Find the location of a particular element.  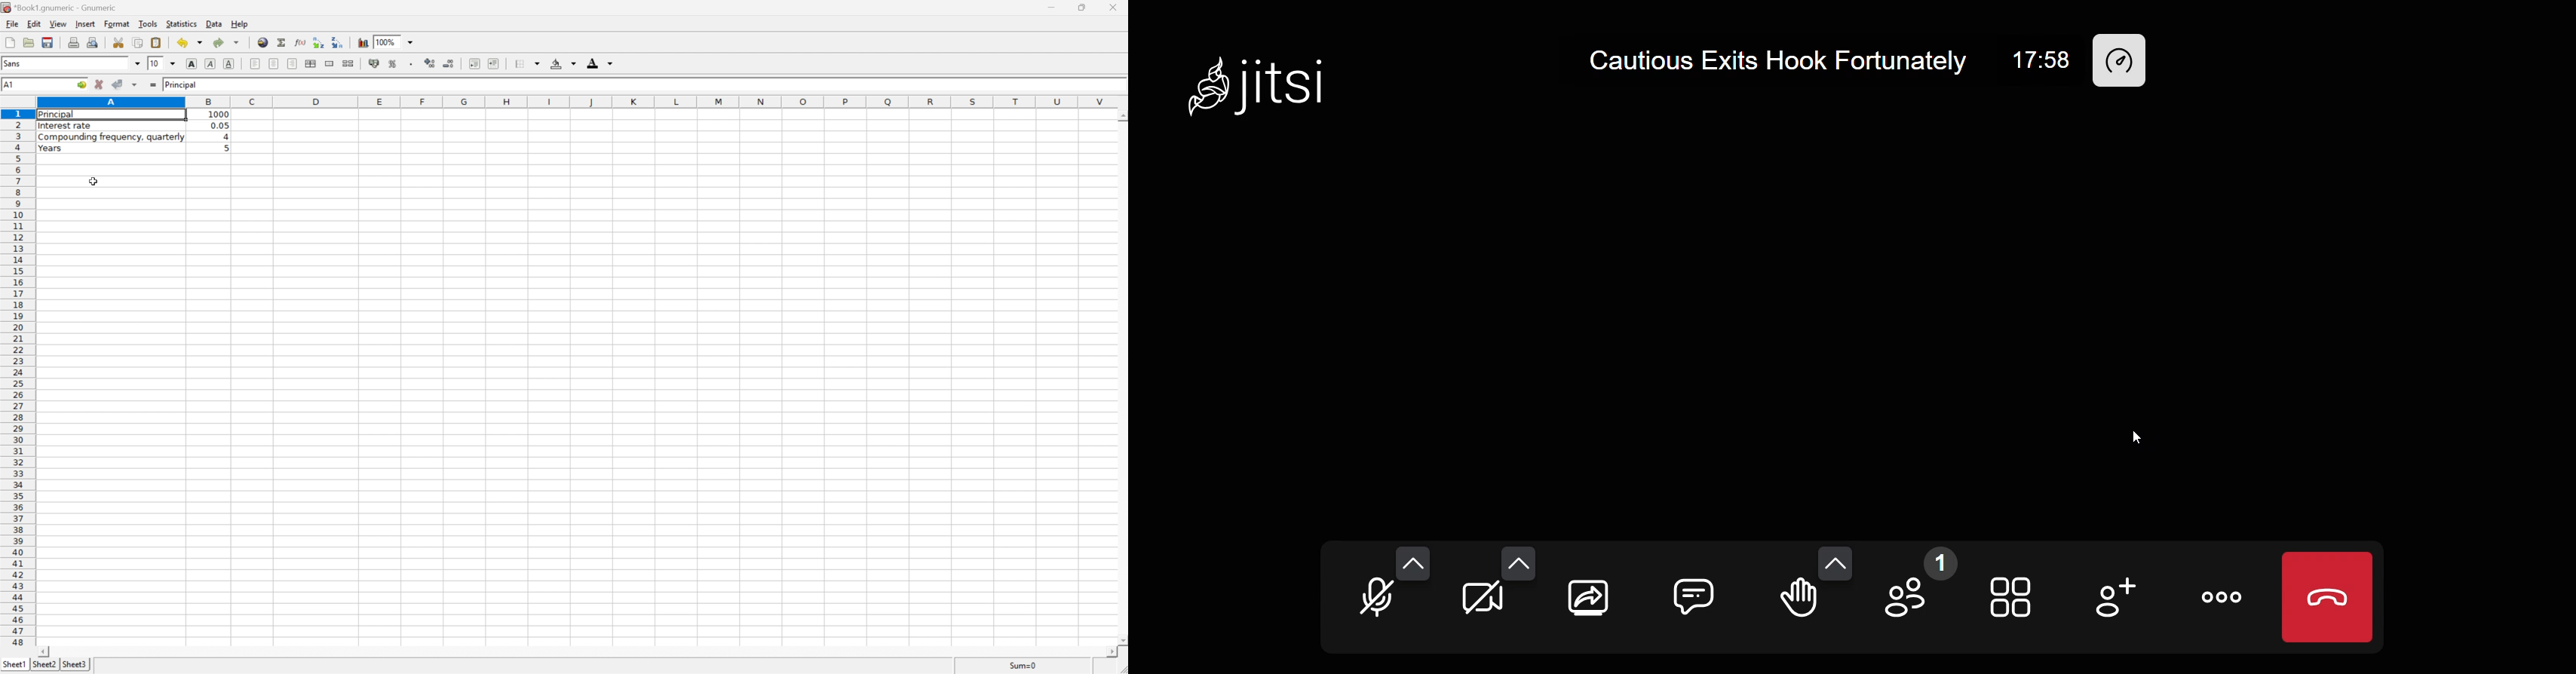

principal is located at coordinates (189, 85).